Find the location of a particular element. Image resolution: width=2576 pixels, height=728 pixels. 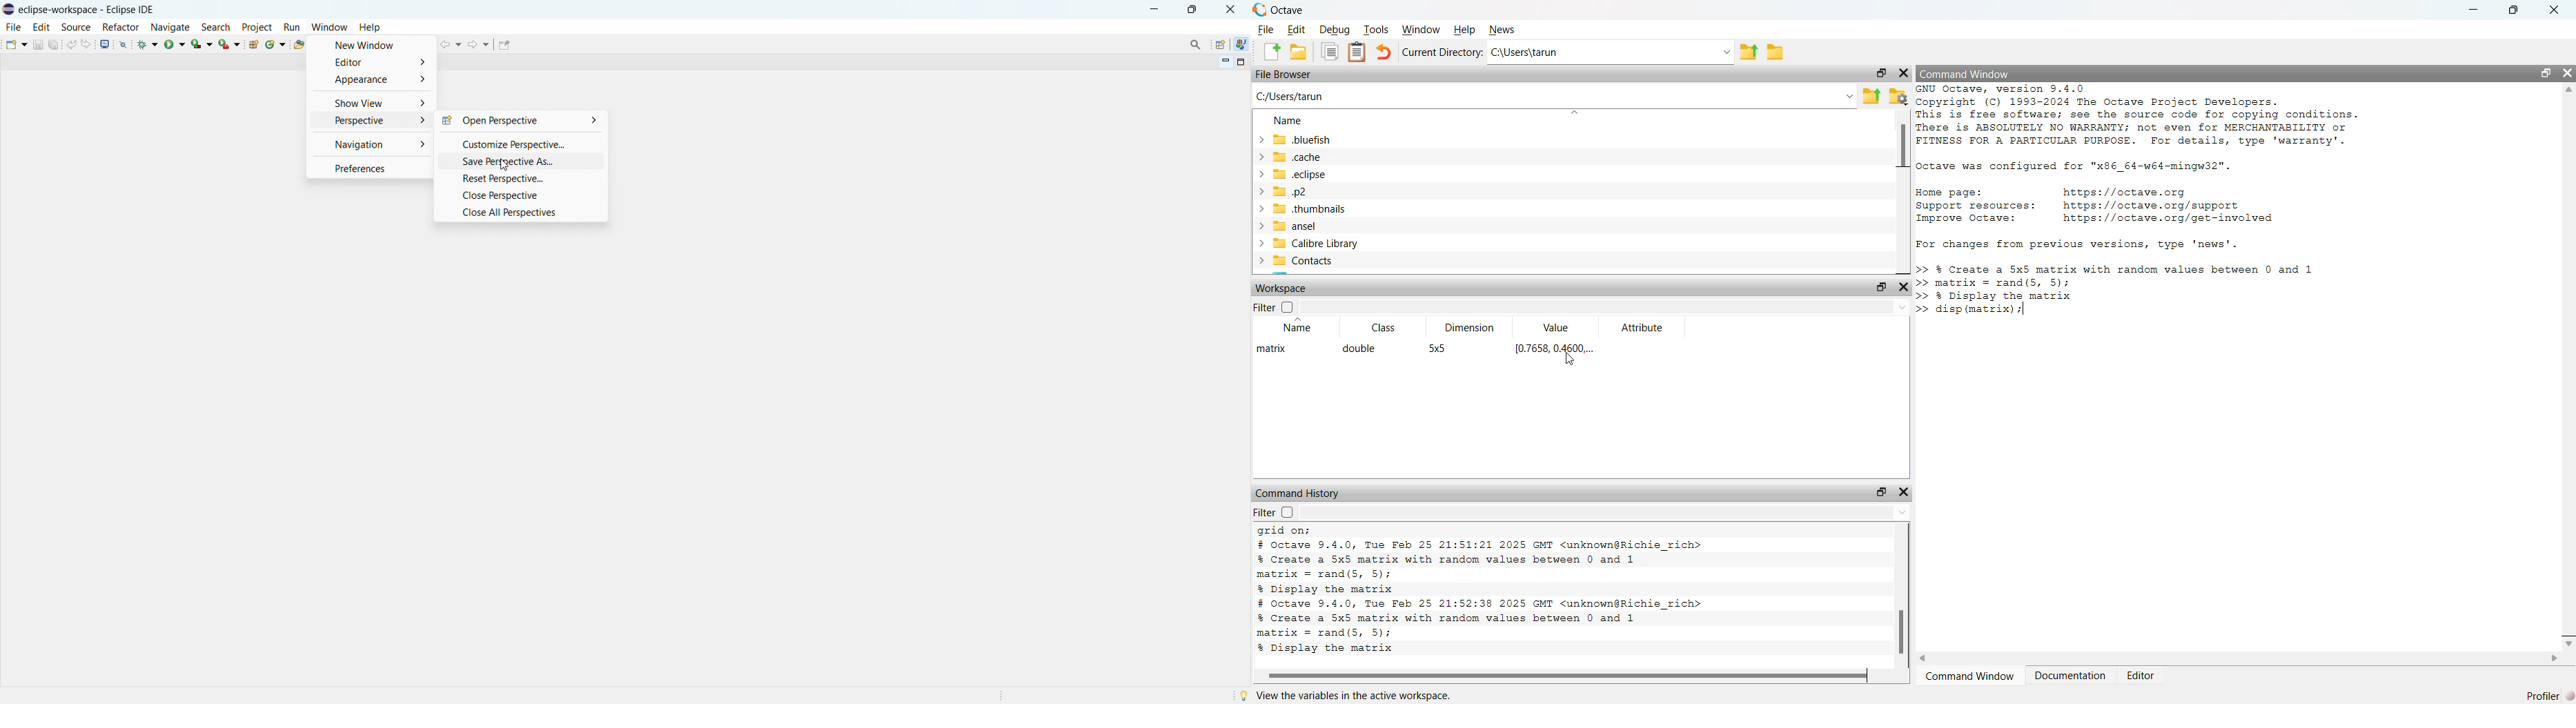

save is located at coordinates (1298, 51).